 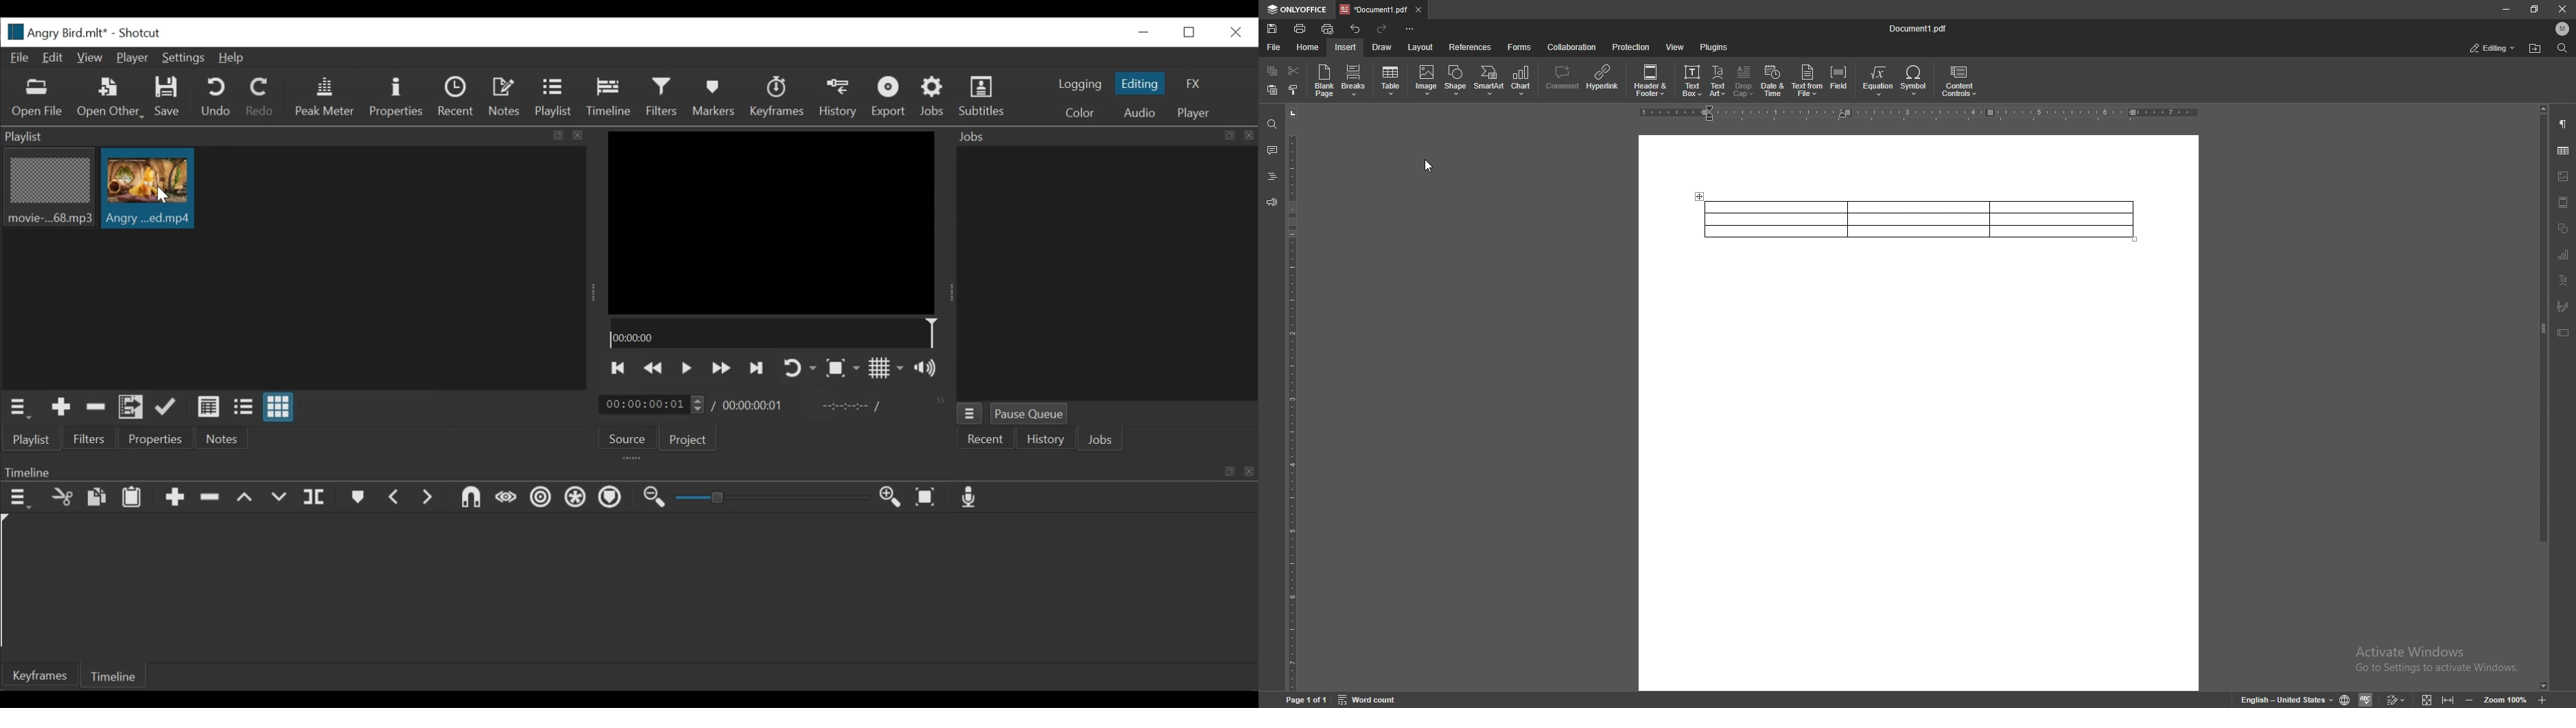 What do you see at coordinates (429, 499) in the screenshot?
I see `Next Marker` at bounding box center [429, 499].